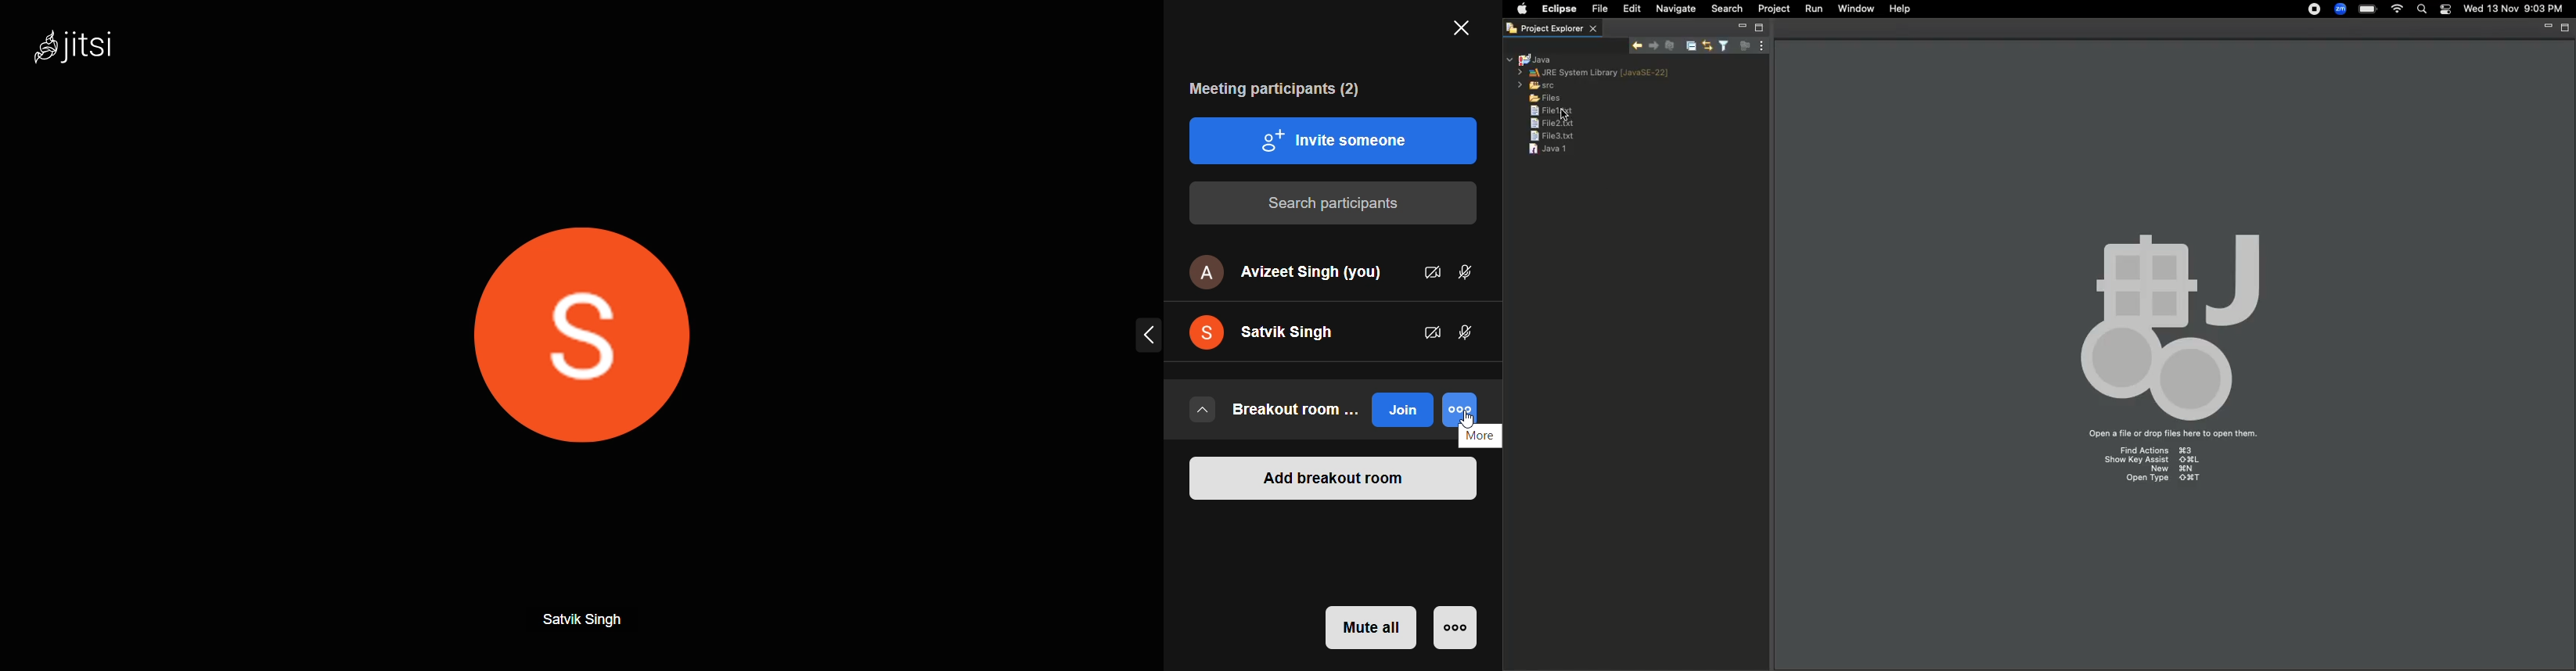  What do you see at coordinates (1689, 47) in the screenshot?
I see `Collapse all` at bounding box center [1689, 47].